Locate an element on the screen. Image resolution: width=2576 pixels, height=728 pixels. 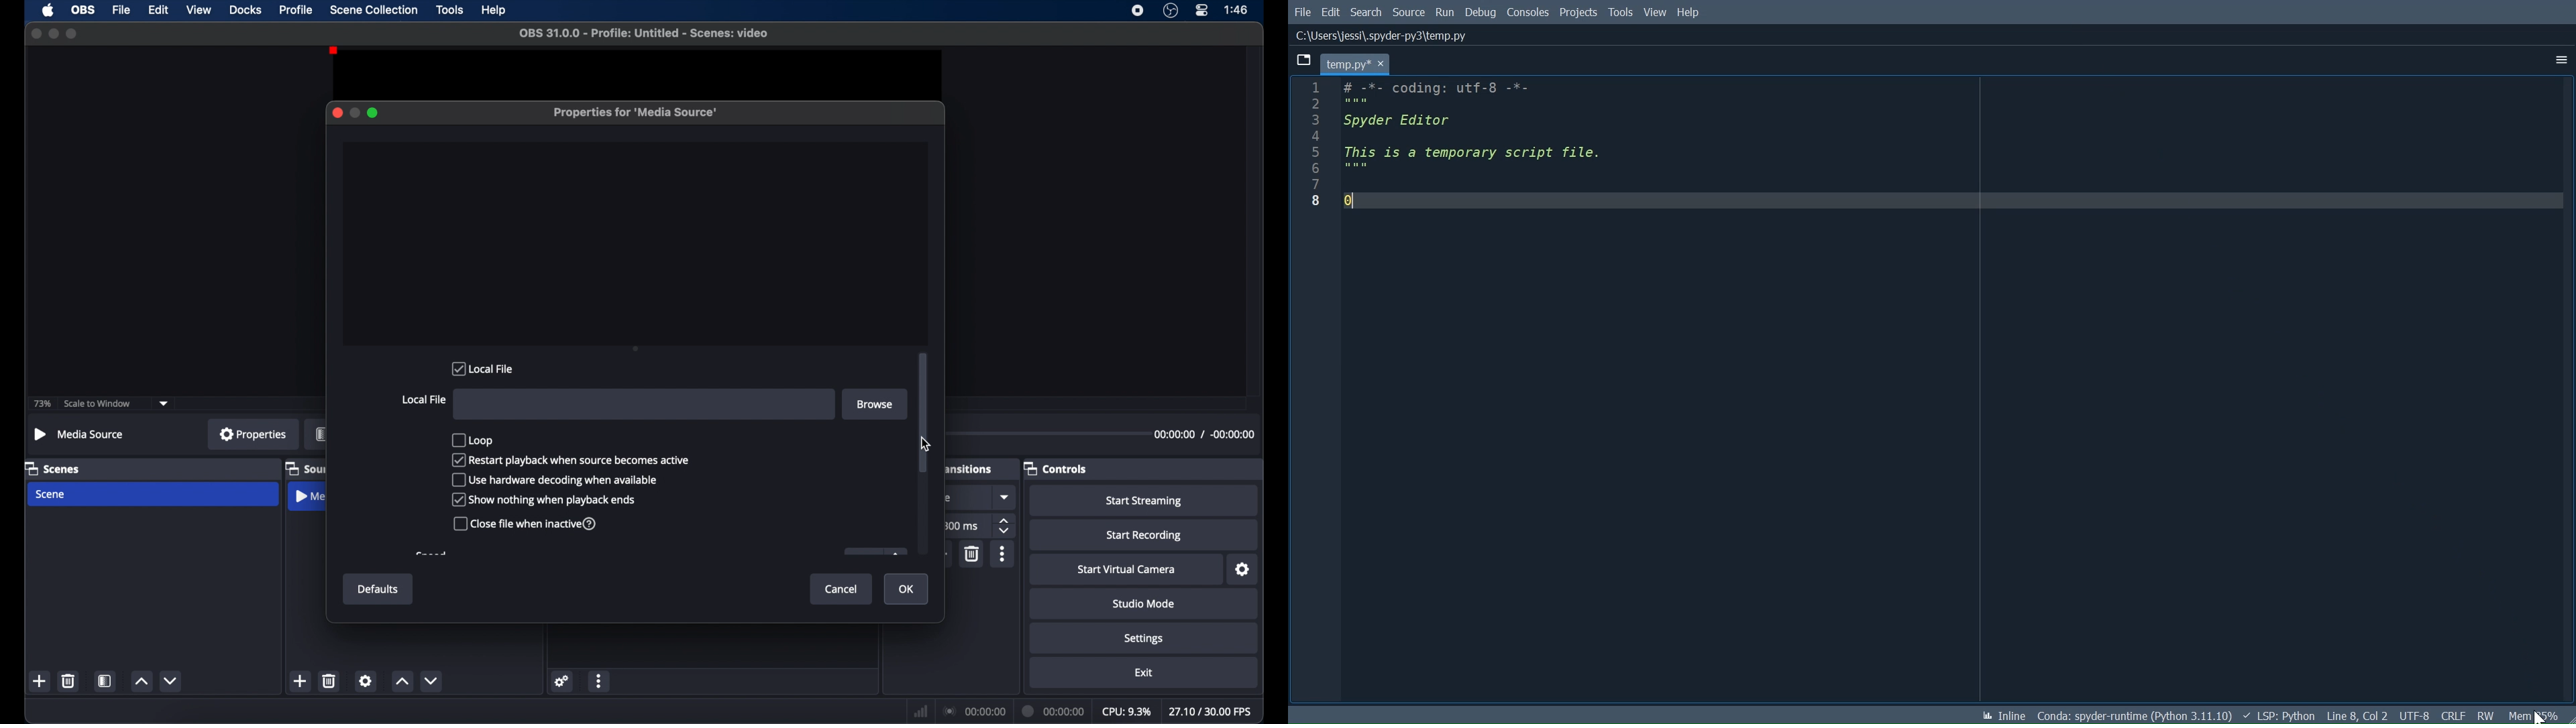
File Permissions is located at coordinates (2485, 715).